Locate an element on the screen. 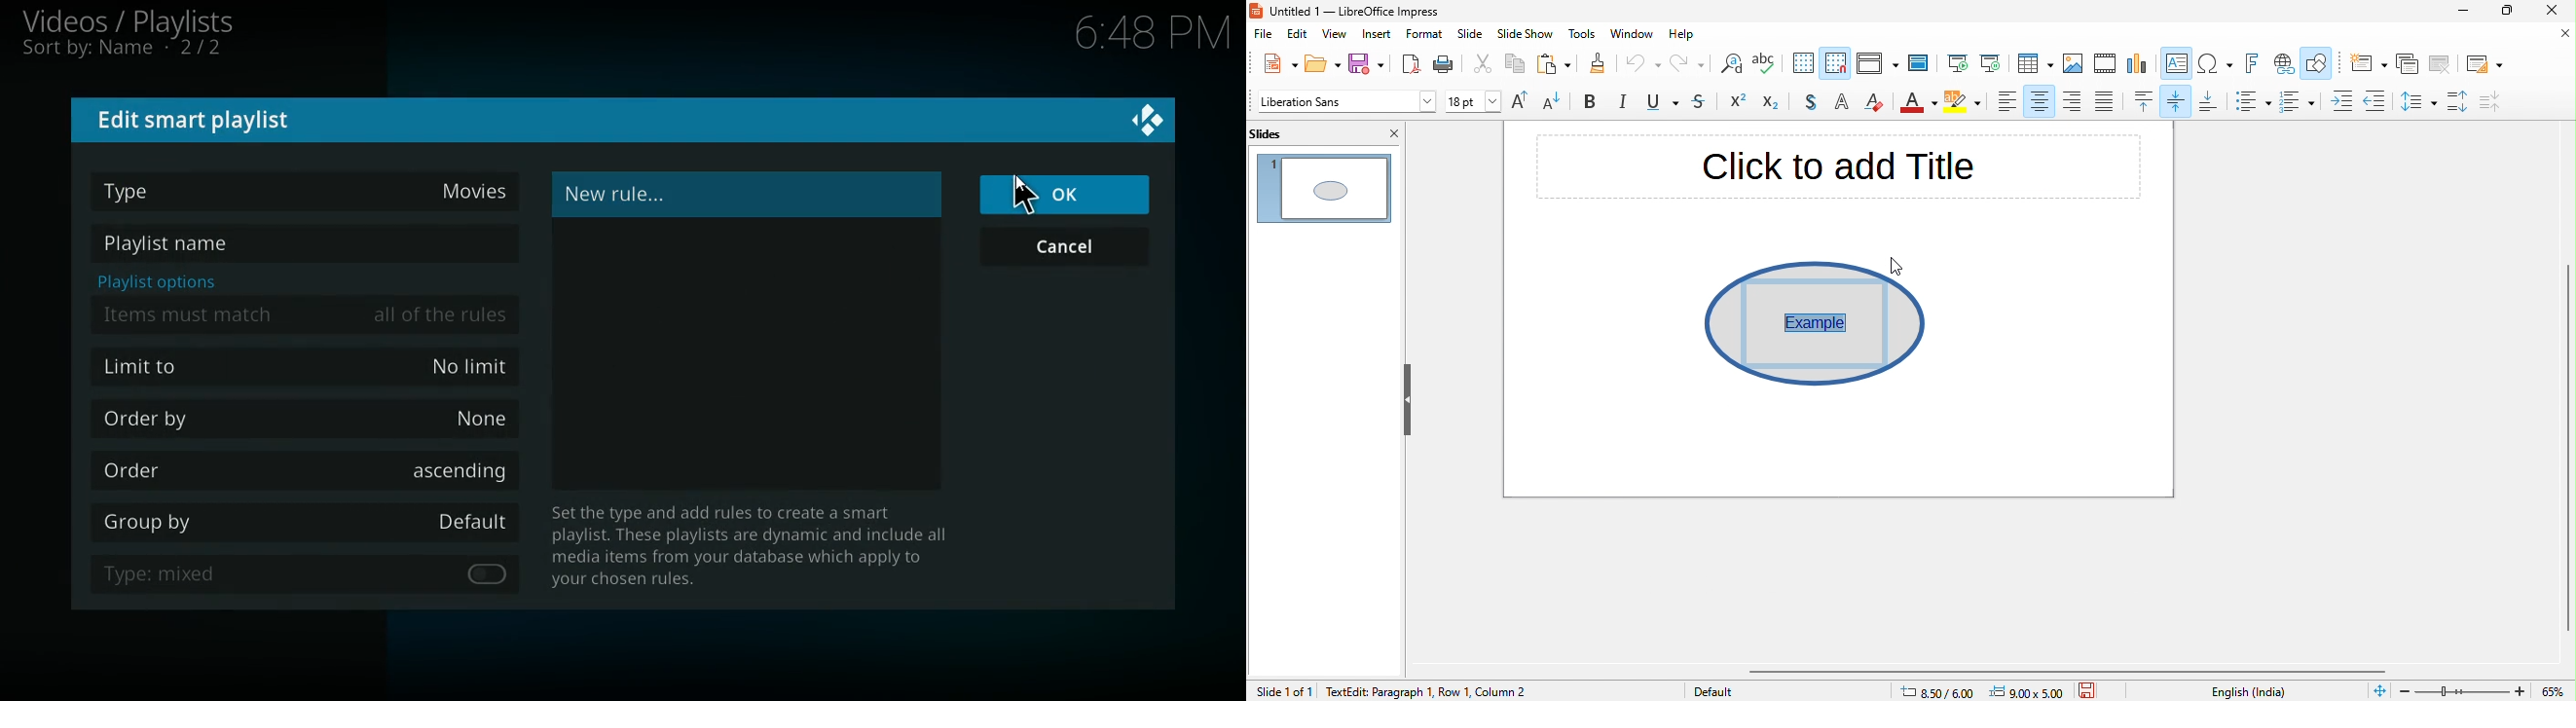  9.00 x5.00 is located at coordinates (2030, 690).